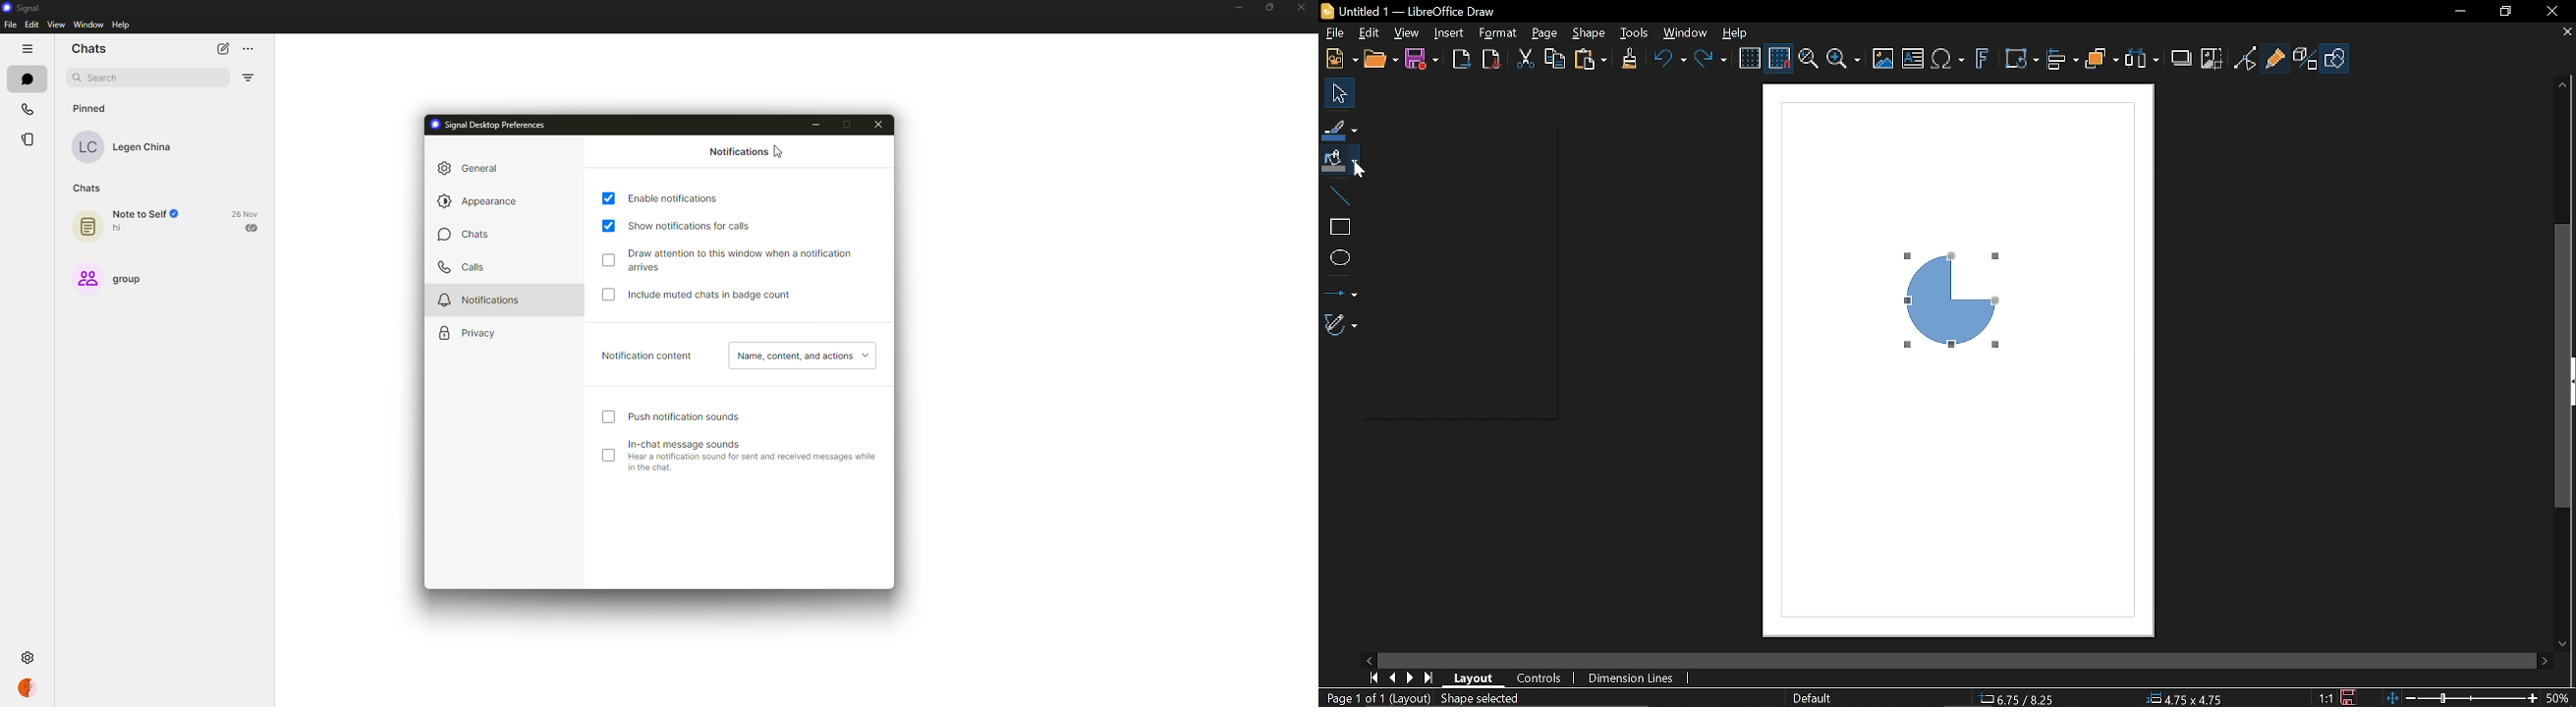  I want to click on New, so click(1339, 59).